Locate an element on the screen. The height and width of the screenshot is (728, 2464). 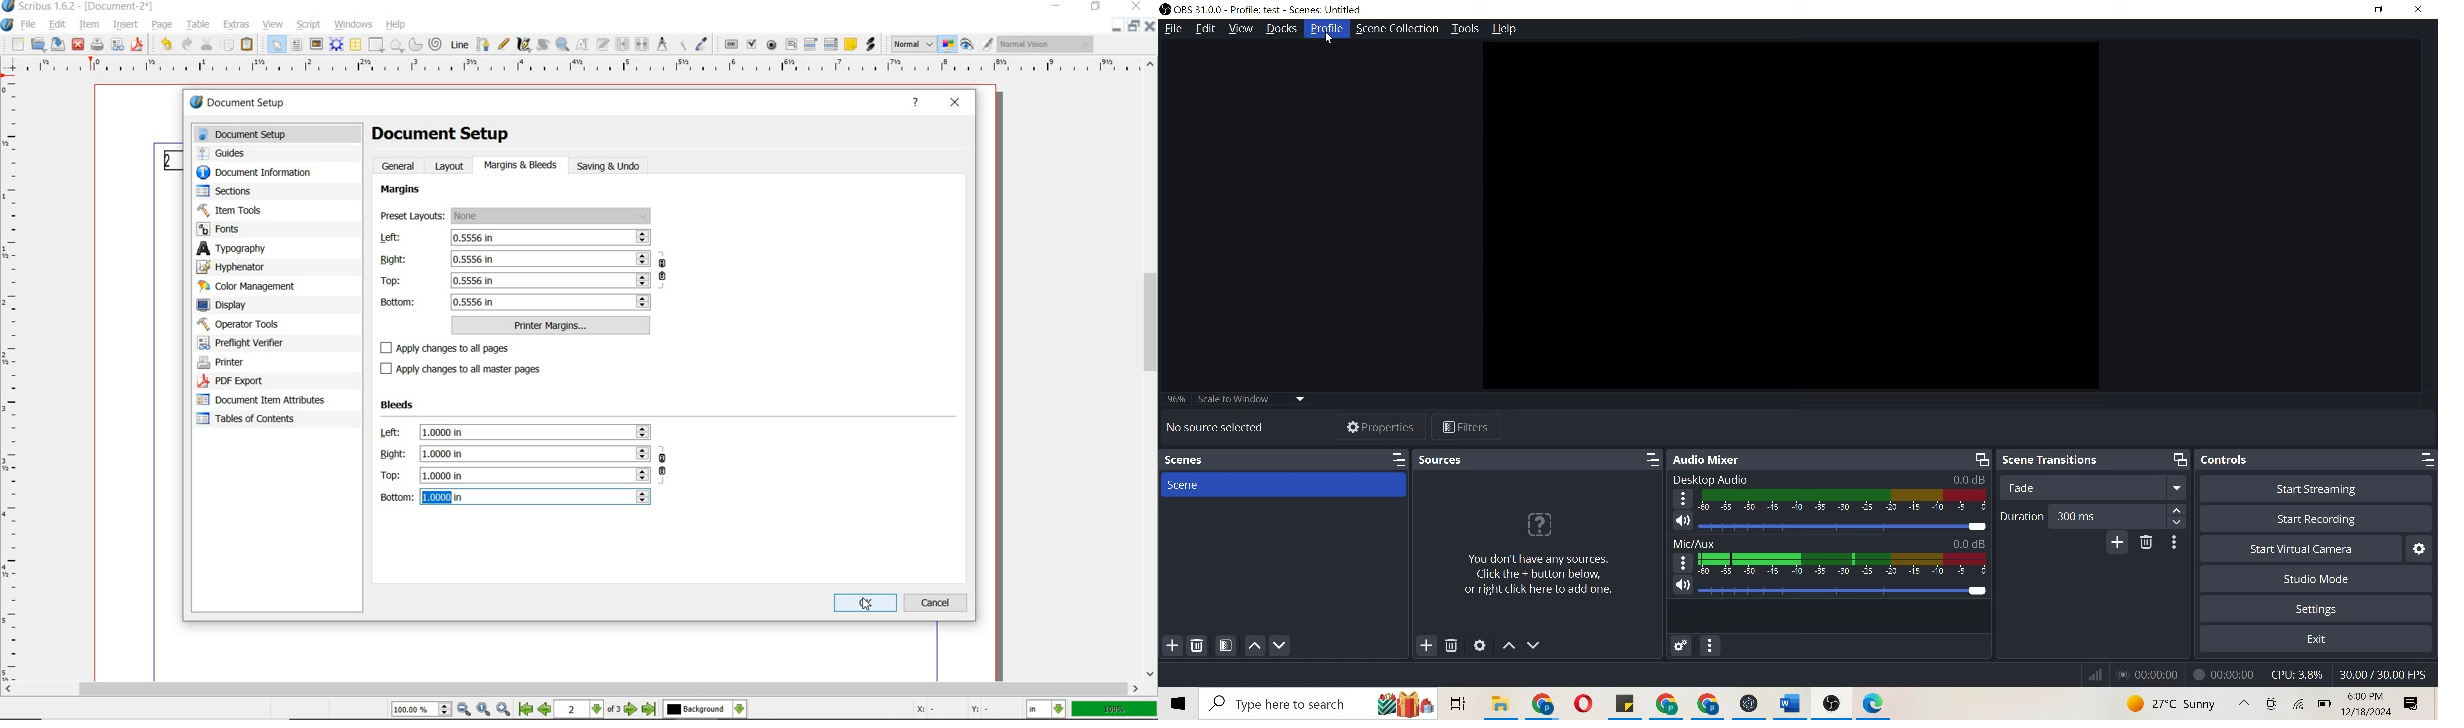
script is located at coordinates (310, 24).